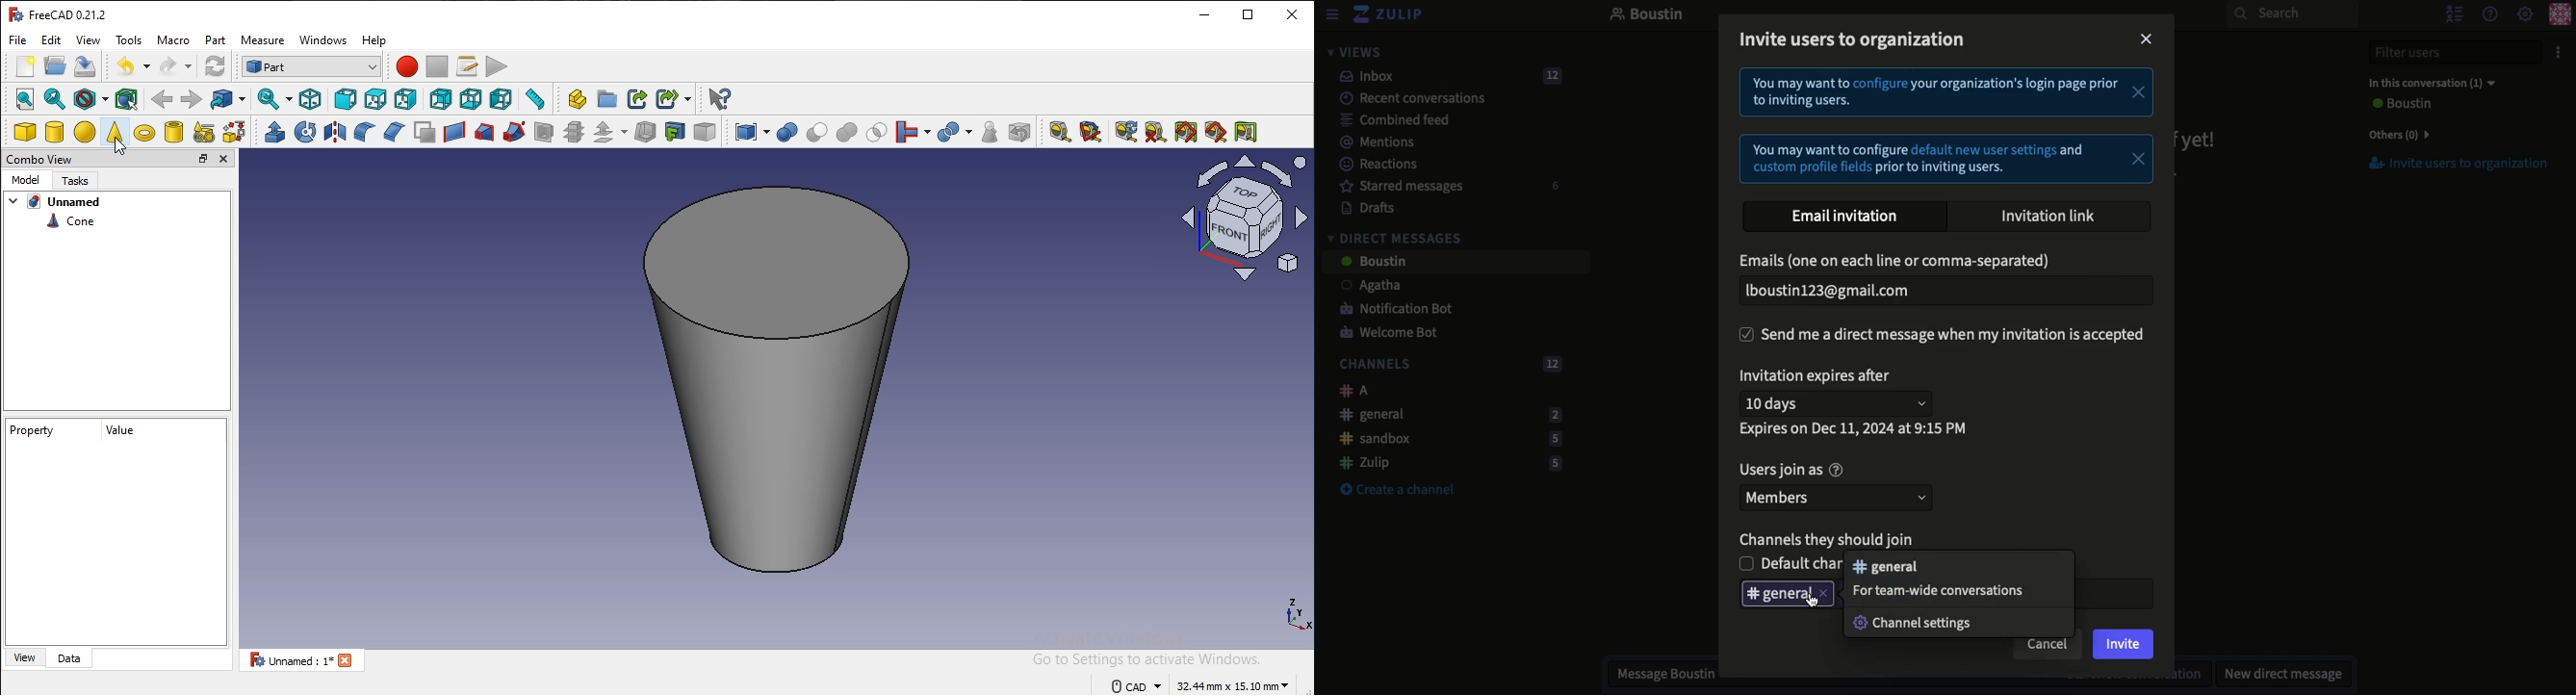 This screenshot has height=700, width=2576. What do you see at coordinates (1777, 594) in the screenshot?
I see `Deleting general` at bounding box center [1777, 594].